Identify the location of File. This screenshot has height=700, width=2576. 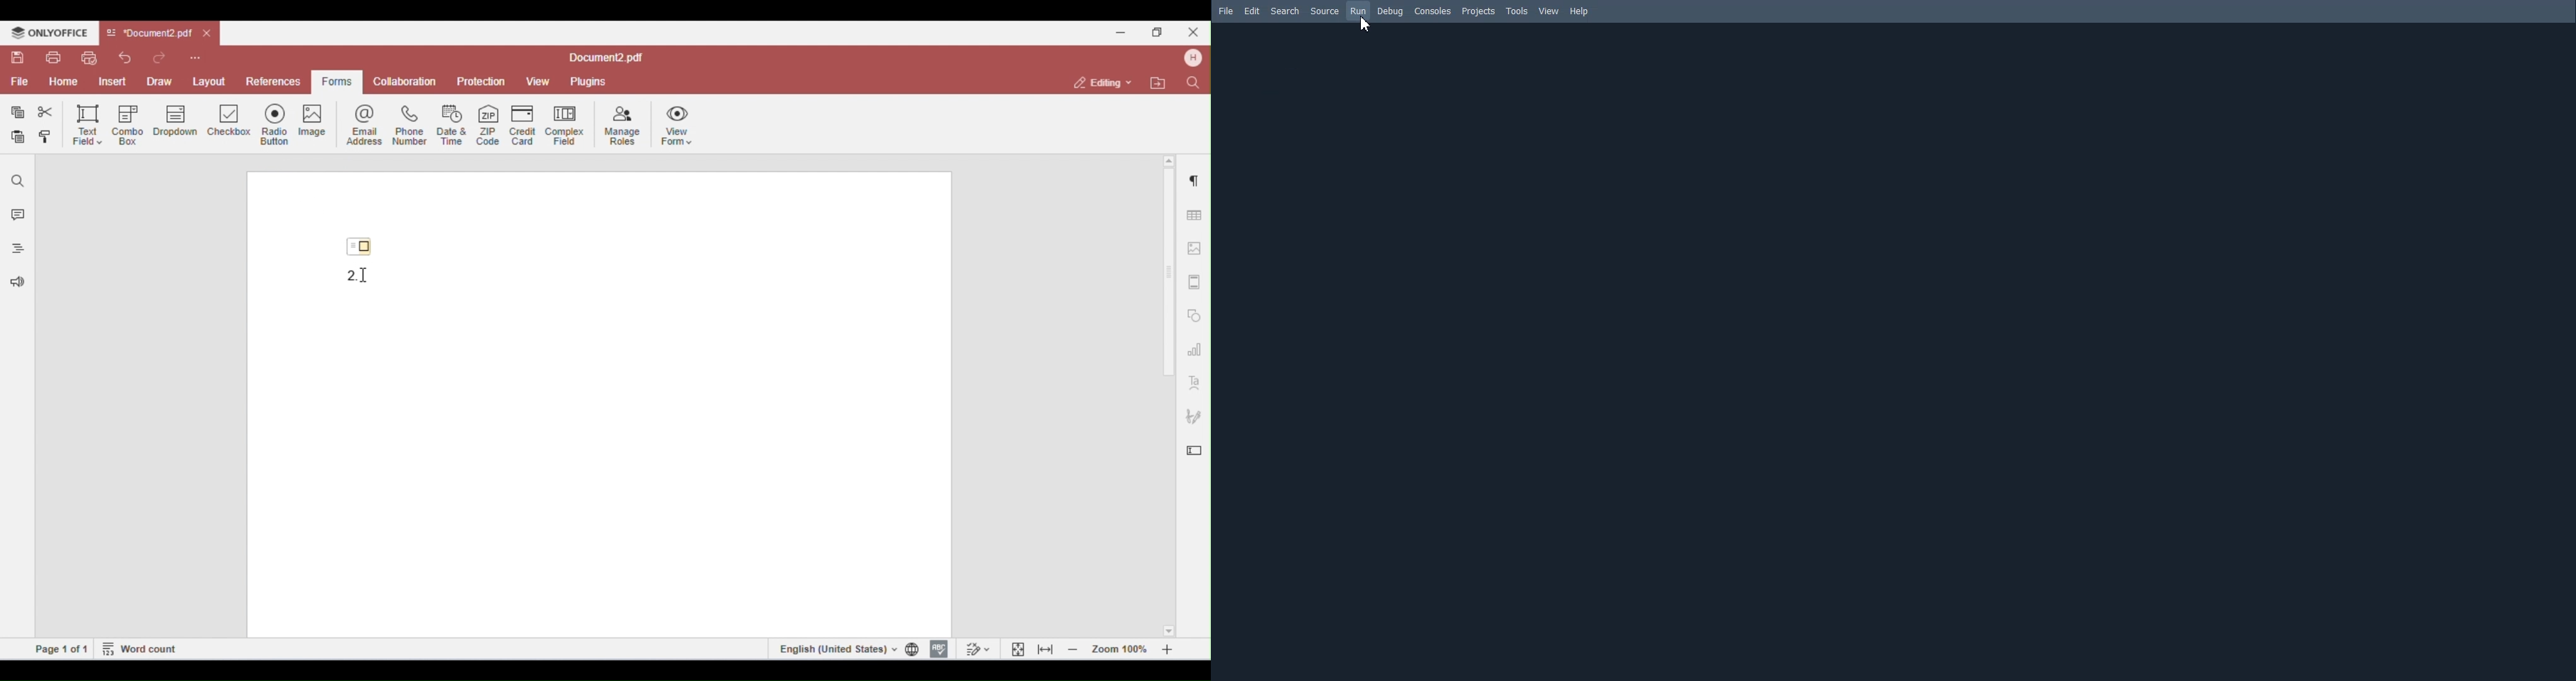
(1226, 10).